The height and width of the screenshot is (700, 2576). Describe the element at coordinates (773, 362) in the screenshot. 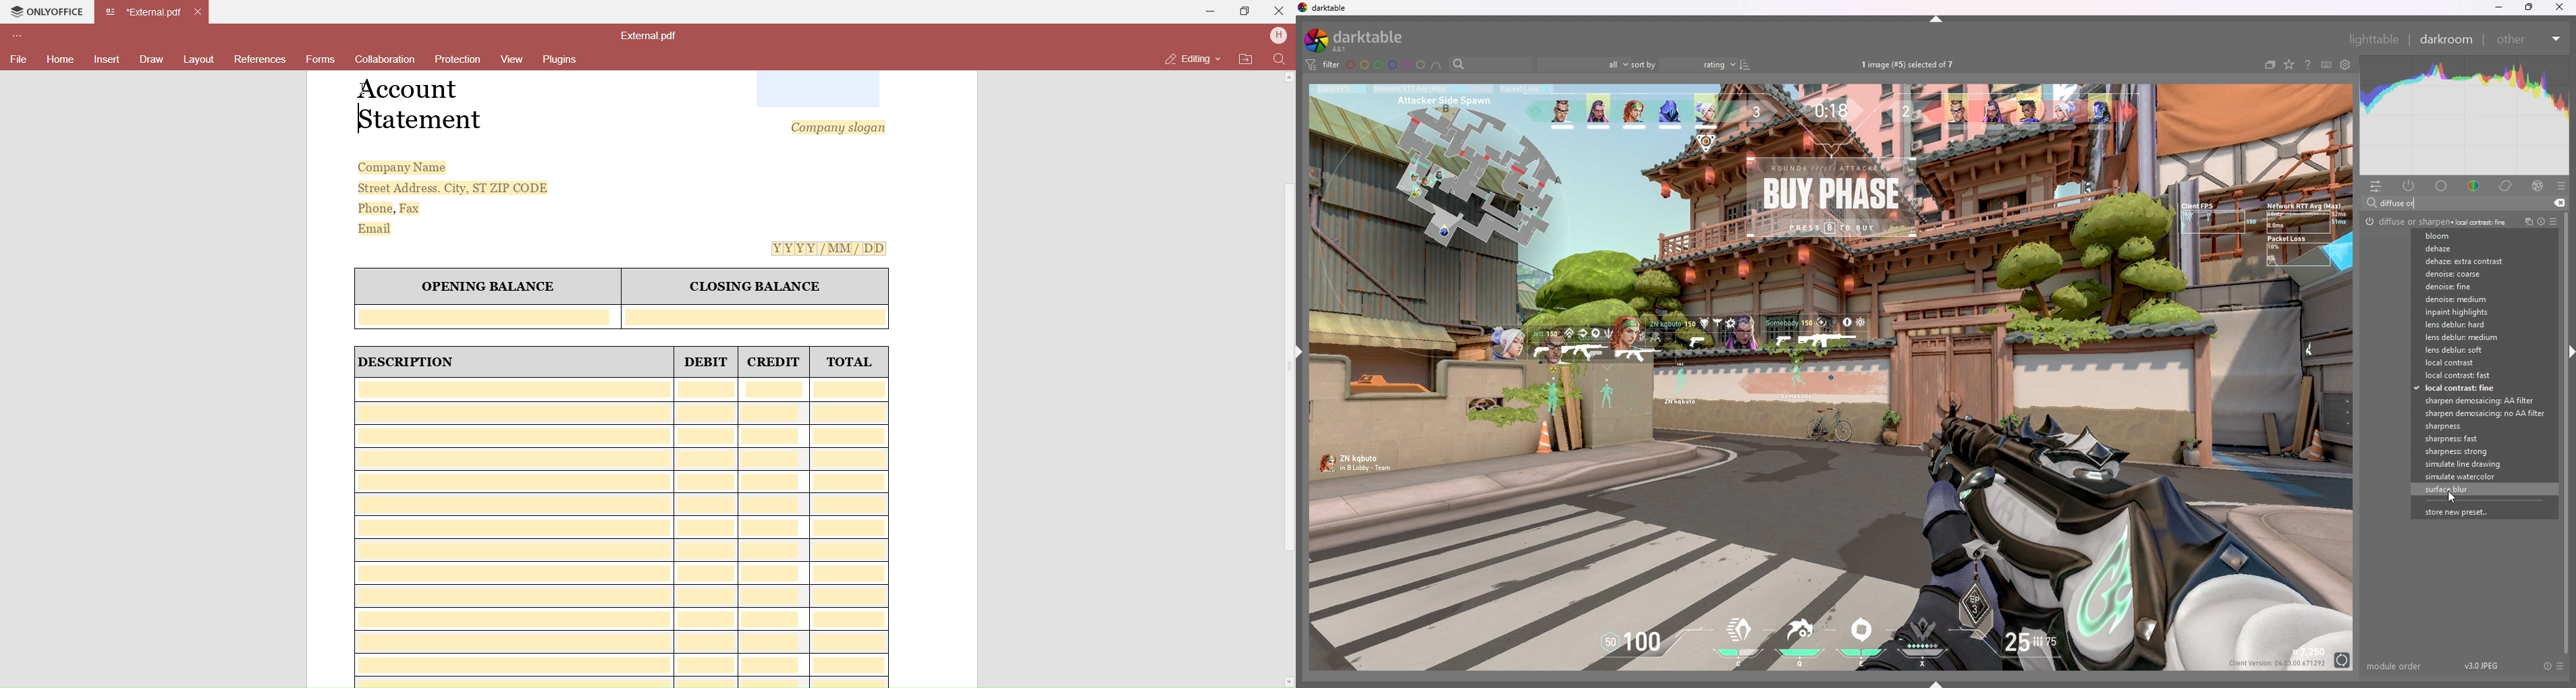

I see `CREDIT` at that location.